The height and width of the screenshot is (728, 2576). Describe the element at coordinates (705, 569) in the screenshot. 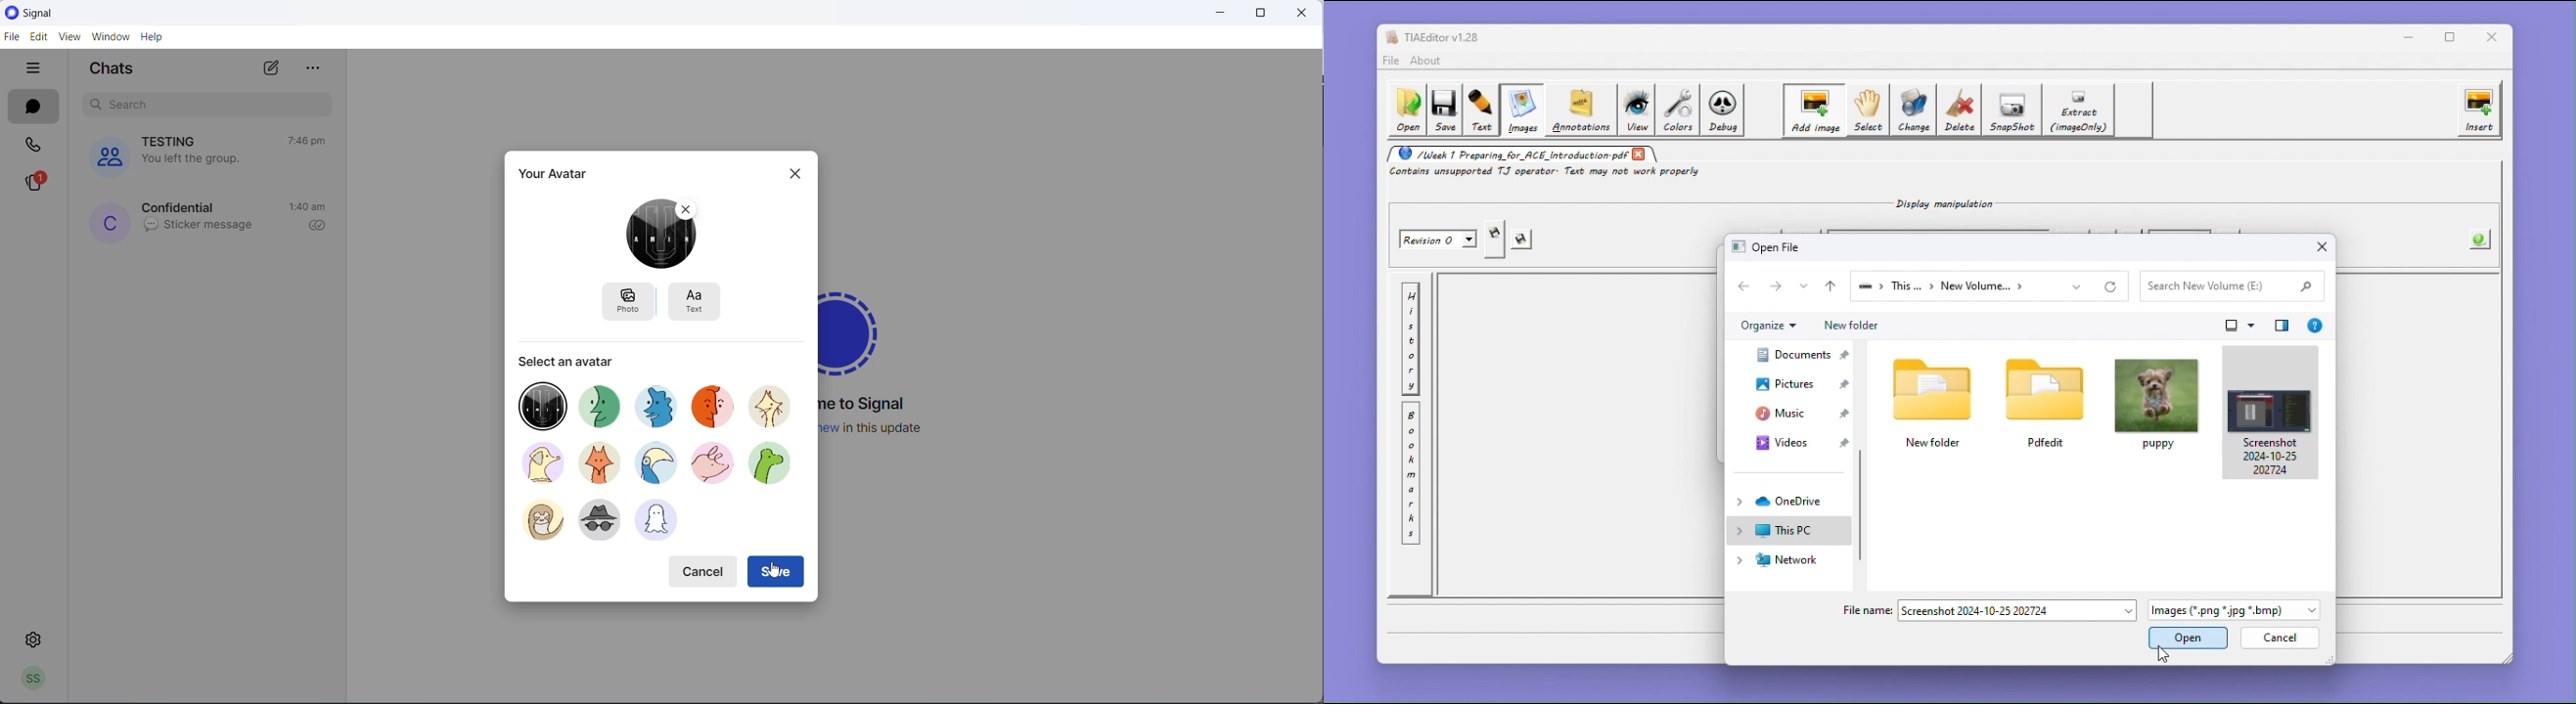

I see `cancel` at that location.